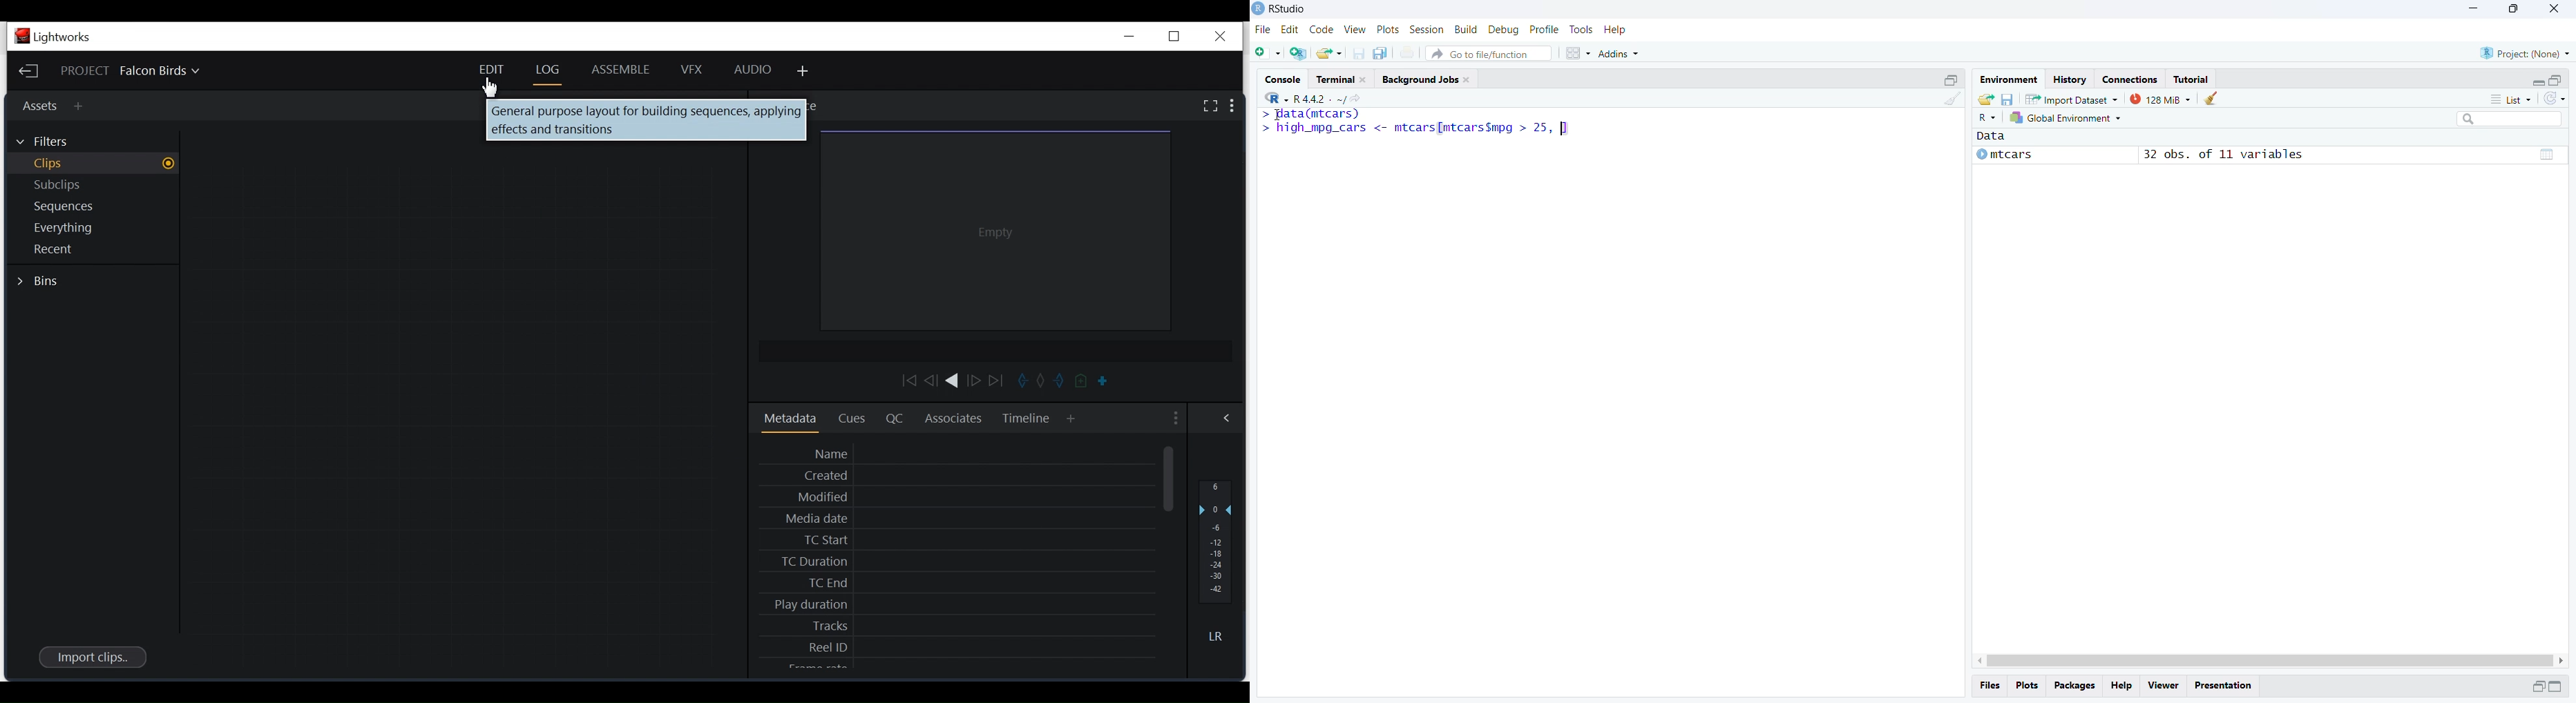 The width and height of the screenshot is (2576, 728). What do you see at coordinates (1101, 382) in the screenshot?
I see `Scrub bar` at bounding box center [1101, 382].